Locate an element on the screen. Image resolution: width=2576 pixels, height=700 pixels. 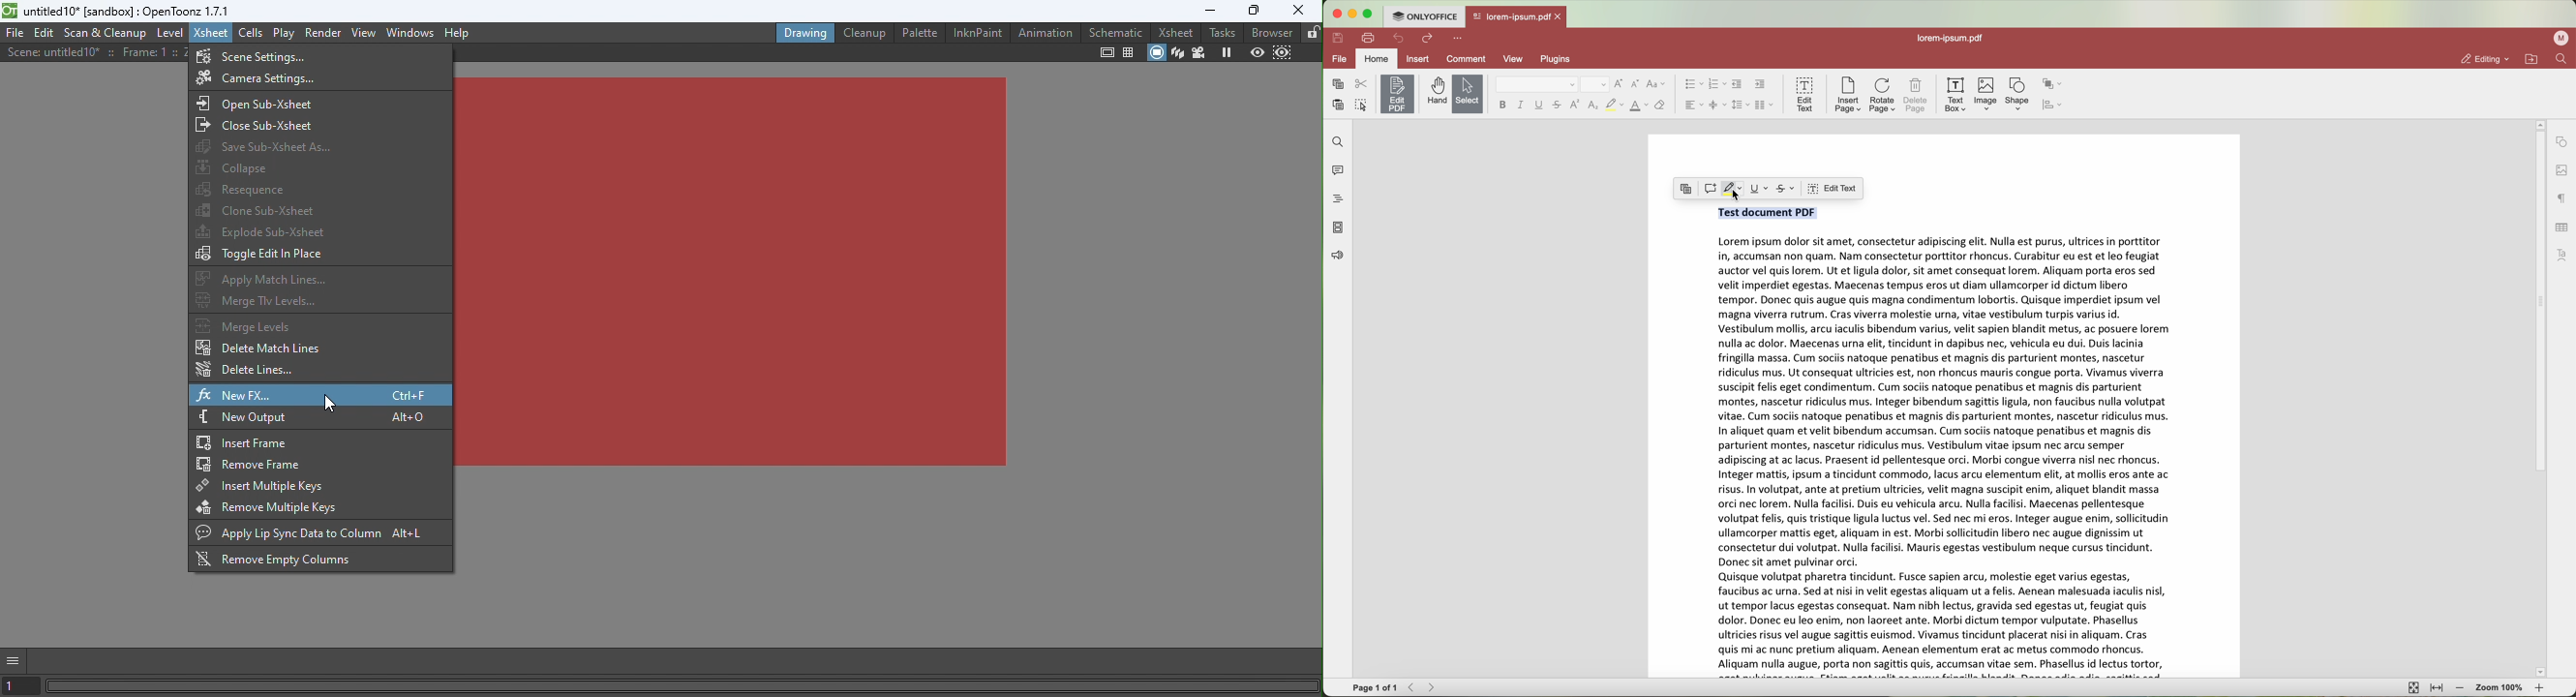
strikeout is located at coordinates (1557, 107).